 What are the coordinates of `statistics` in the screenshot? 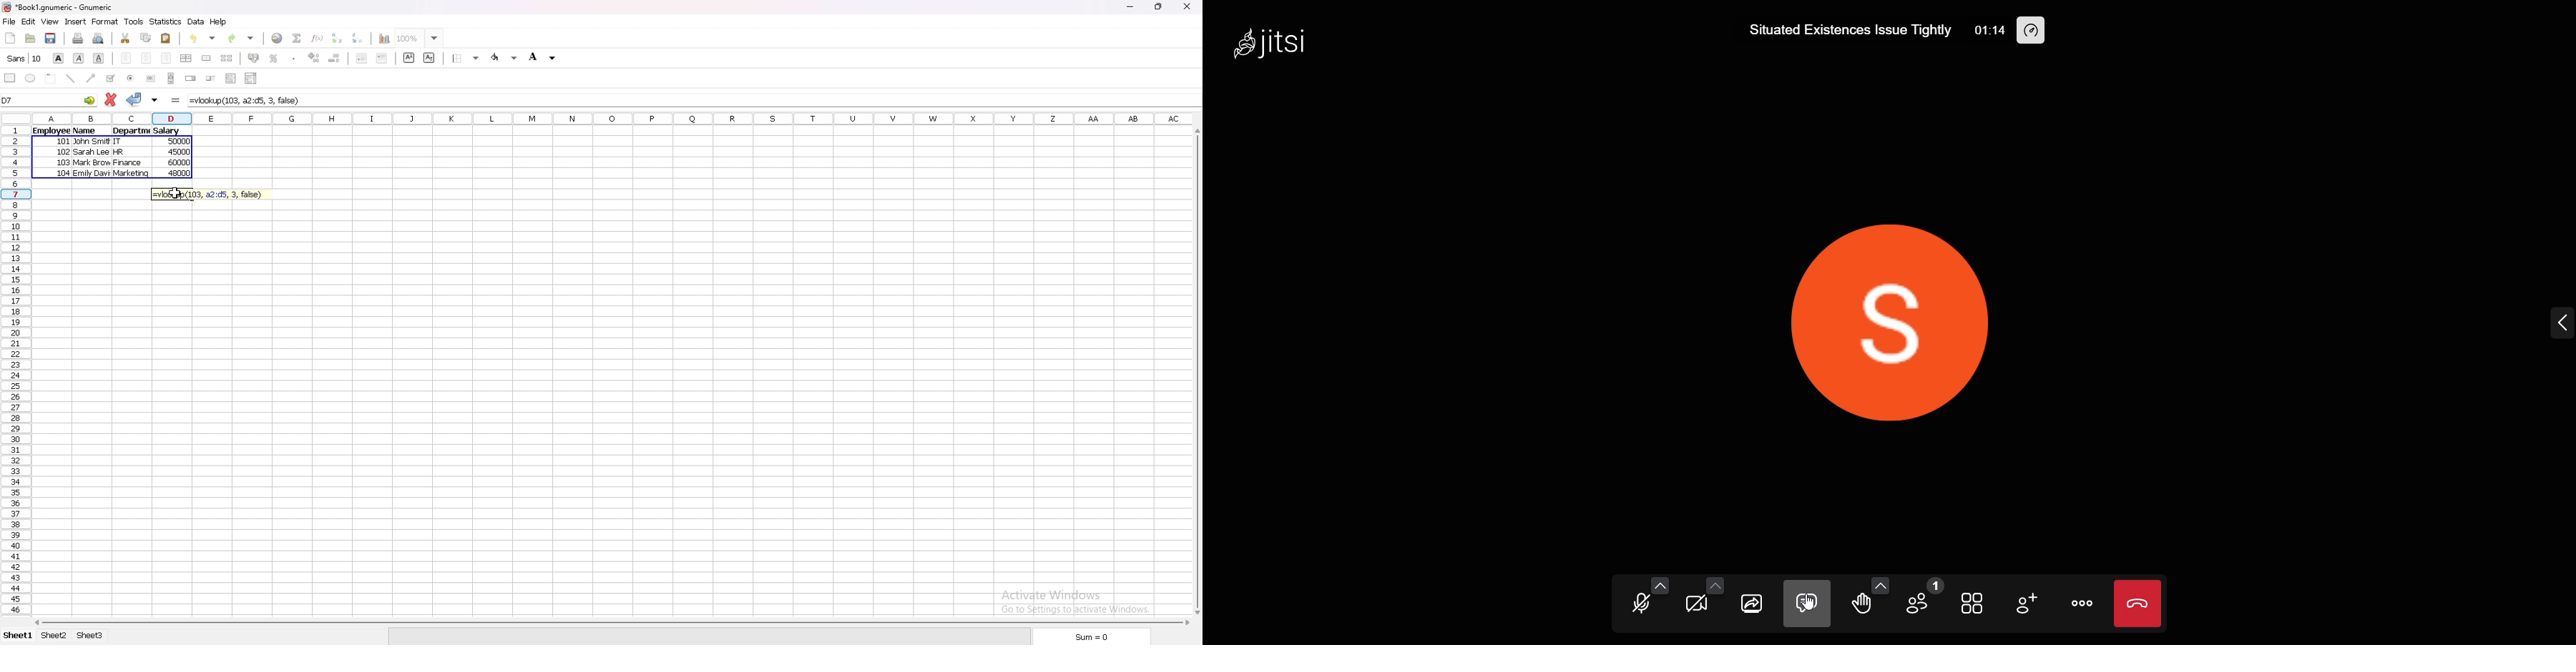 It's located at (165, 22).